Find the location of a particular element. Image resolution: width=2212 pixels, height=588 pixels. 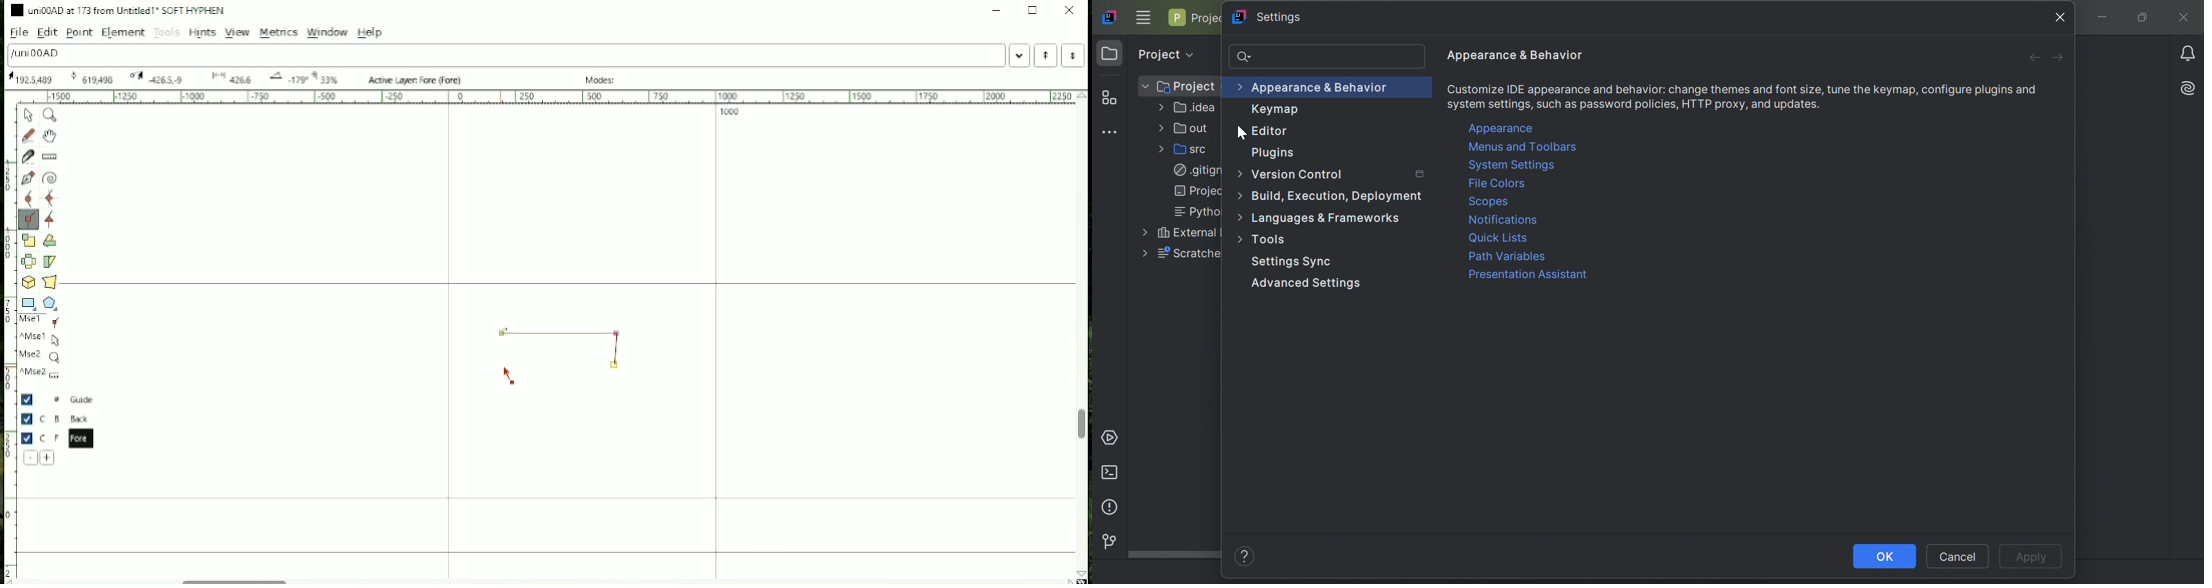

Line is located at coordinates (588, 351).